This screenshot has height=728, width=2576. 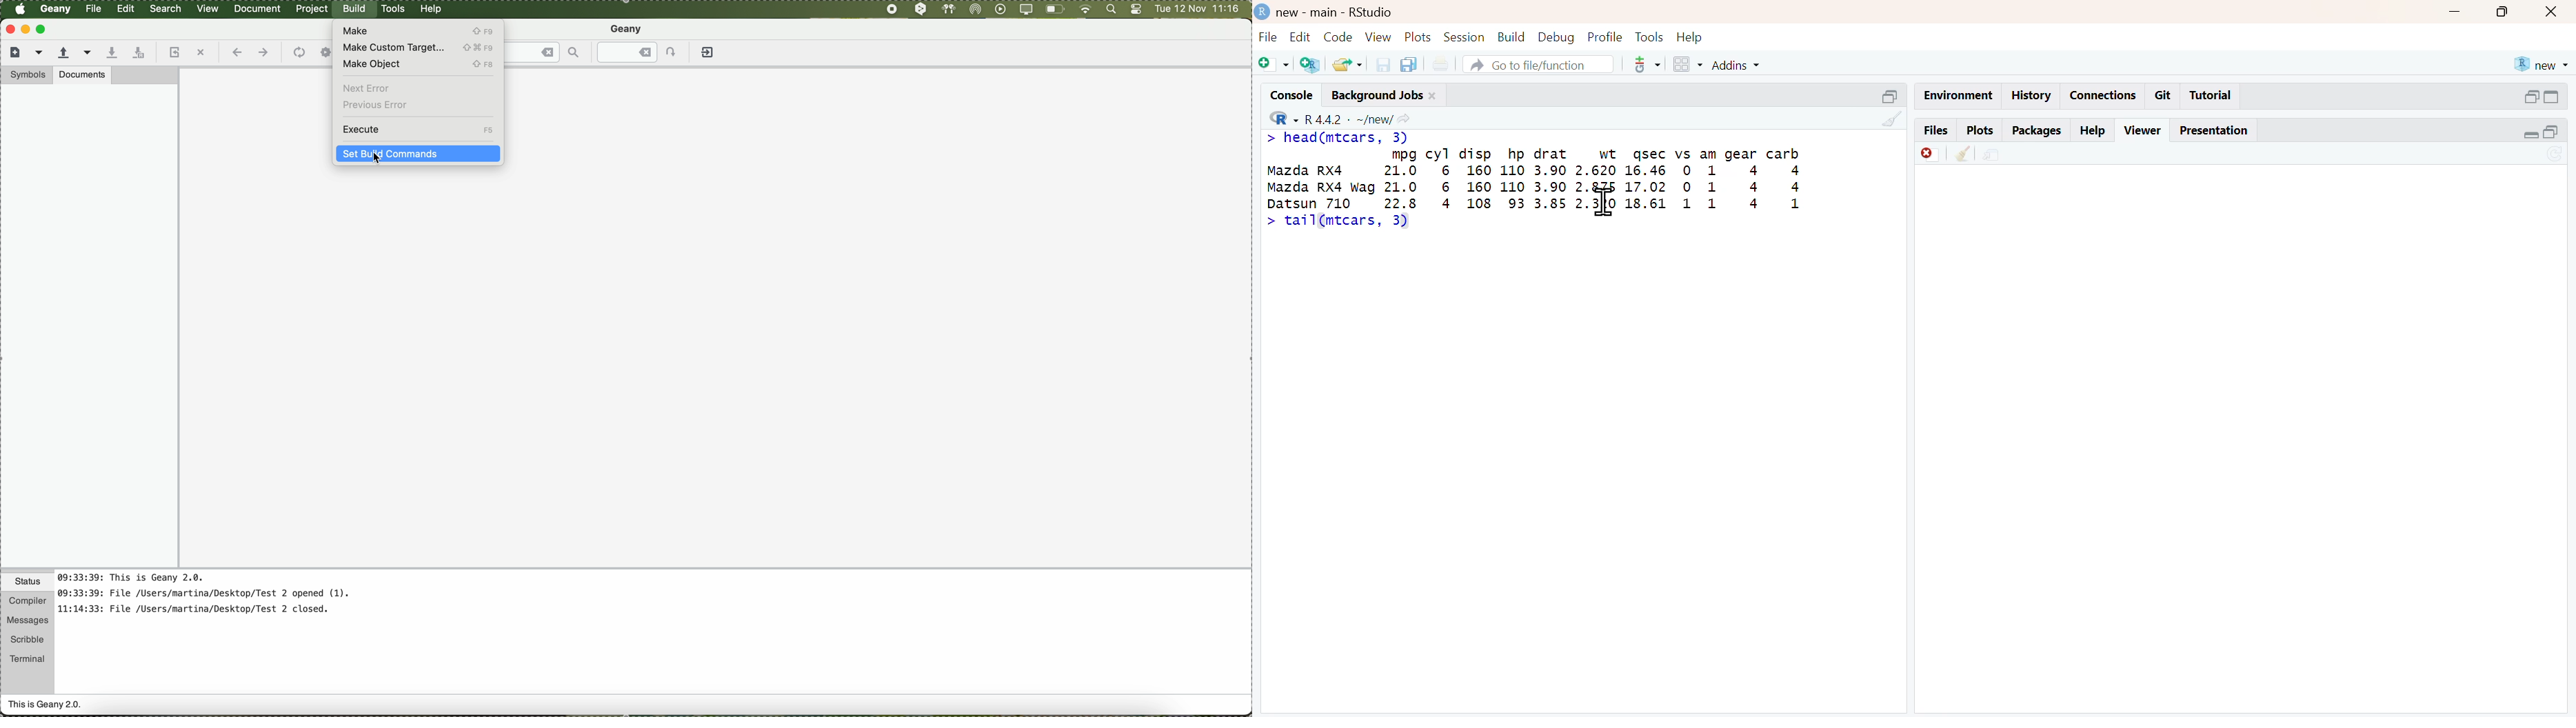 I want to click on Help, so click(x=1696, y=35).